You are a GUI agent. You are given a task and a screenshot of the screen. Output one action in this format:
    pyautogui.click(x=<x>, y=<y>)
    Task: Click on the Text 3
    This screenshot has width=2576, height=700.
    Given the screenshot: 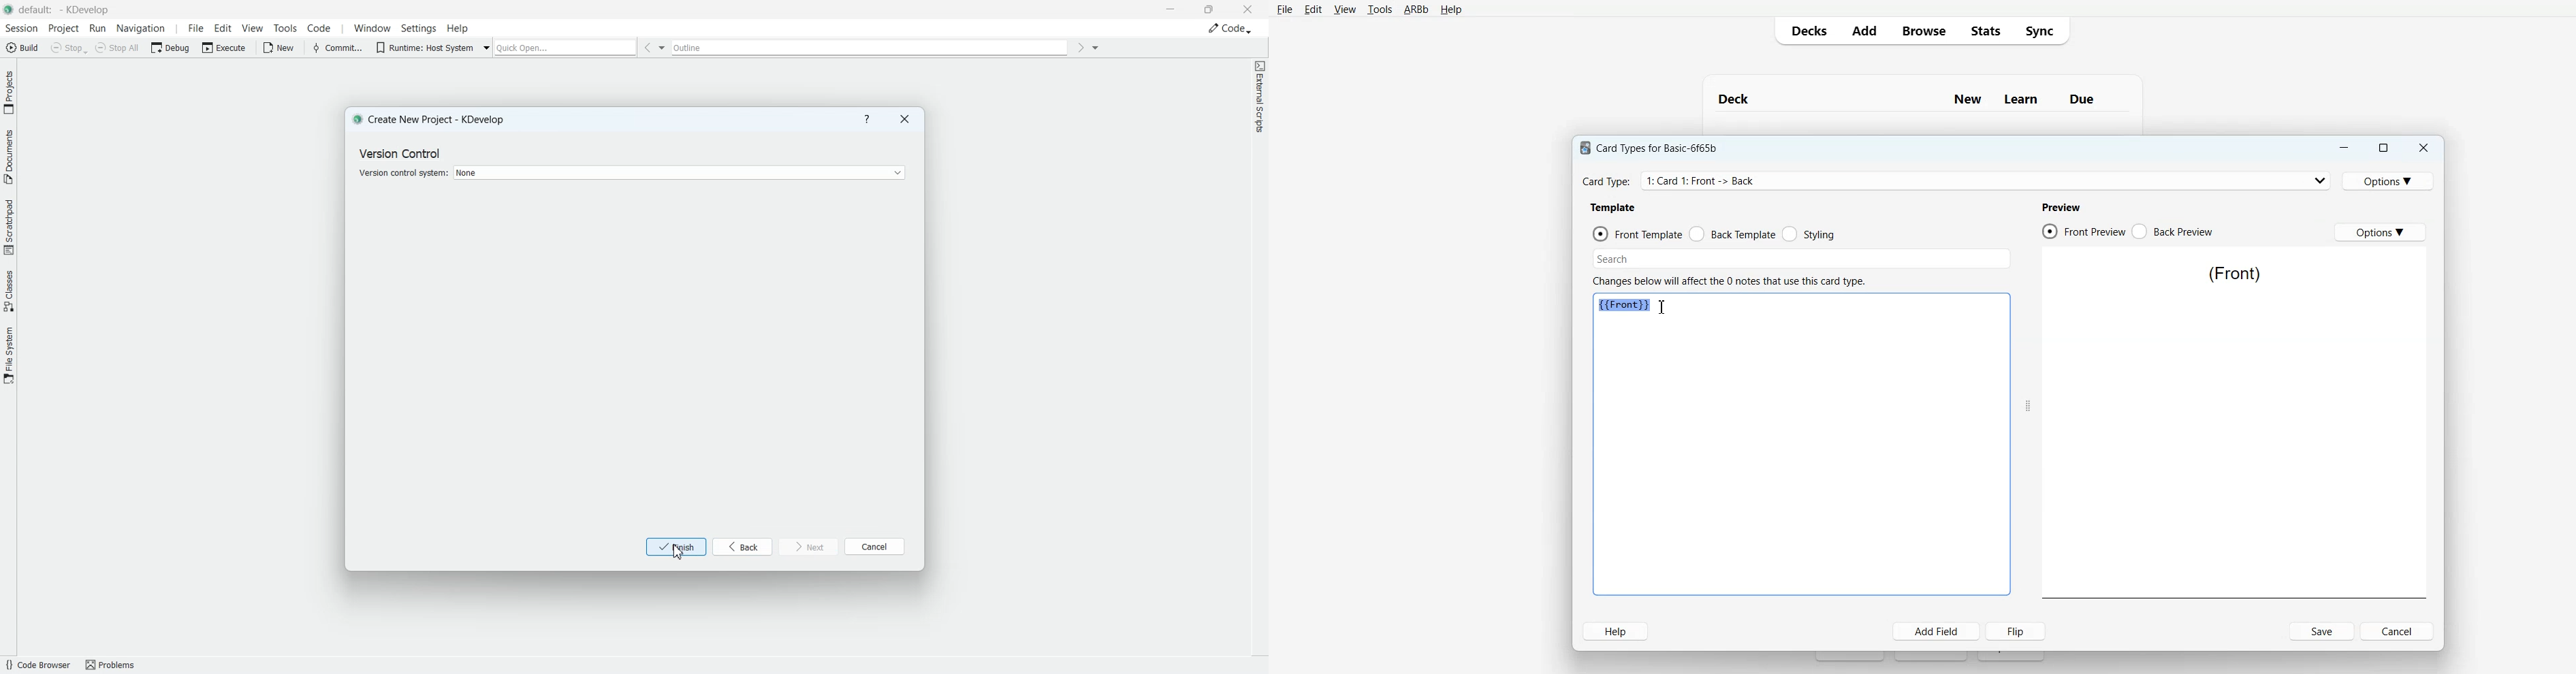 What is the action you would take?
    pyautogui.click(x=1730, y=280)
    